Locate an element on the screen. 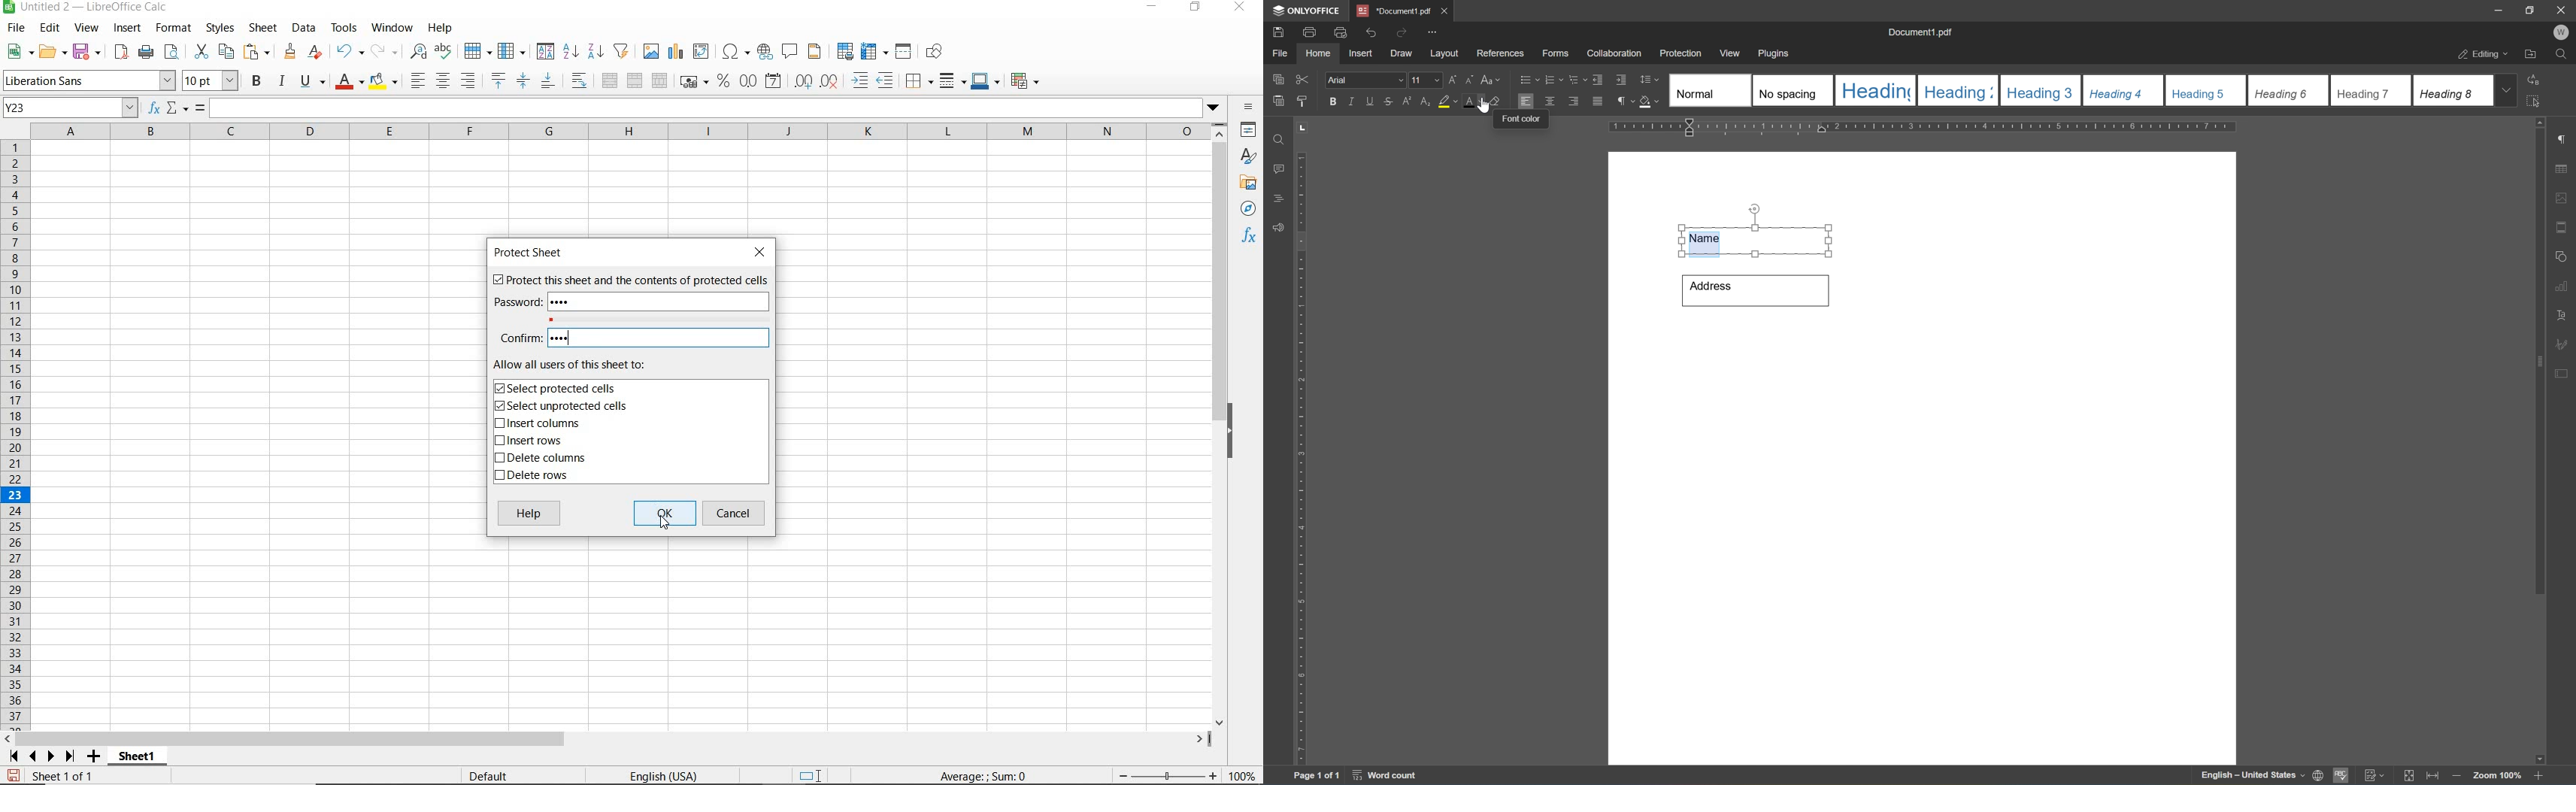 This screenshot has height=812, width=2576. highlight color is located at coordinates (1447, 101).